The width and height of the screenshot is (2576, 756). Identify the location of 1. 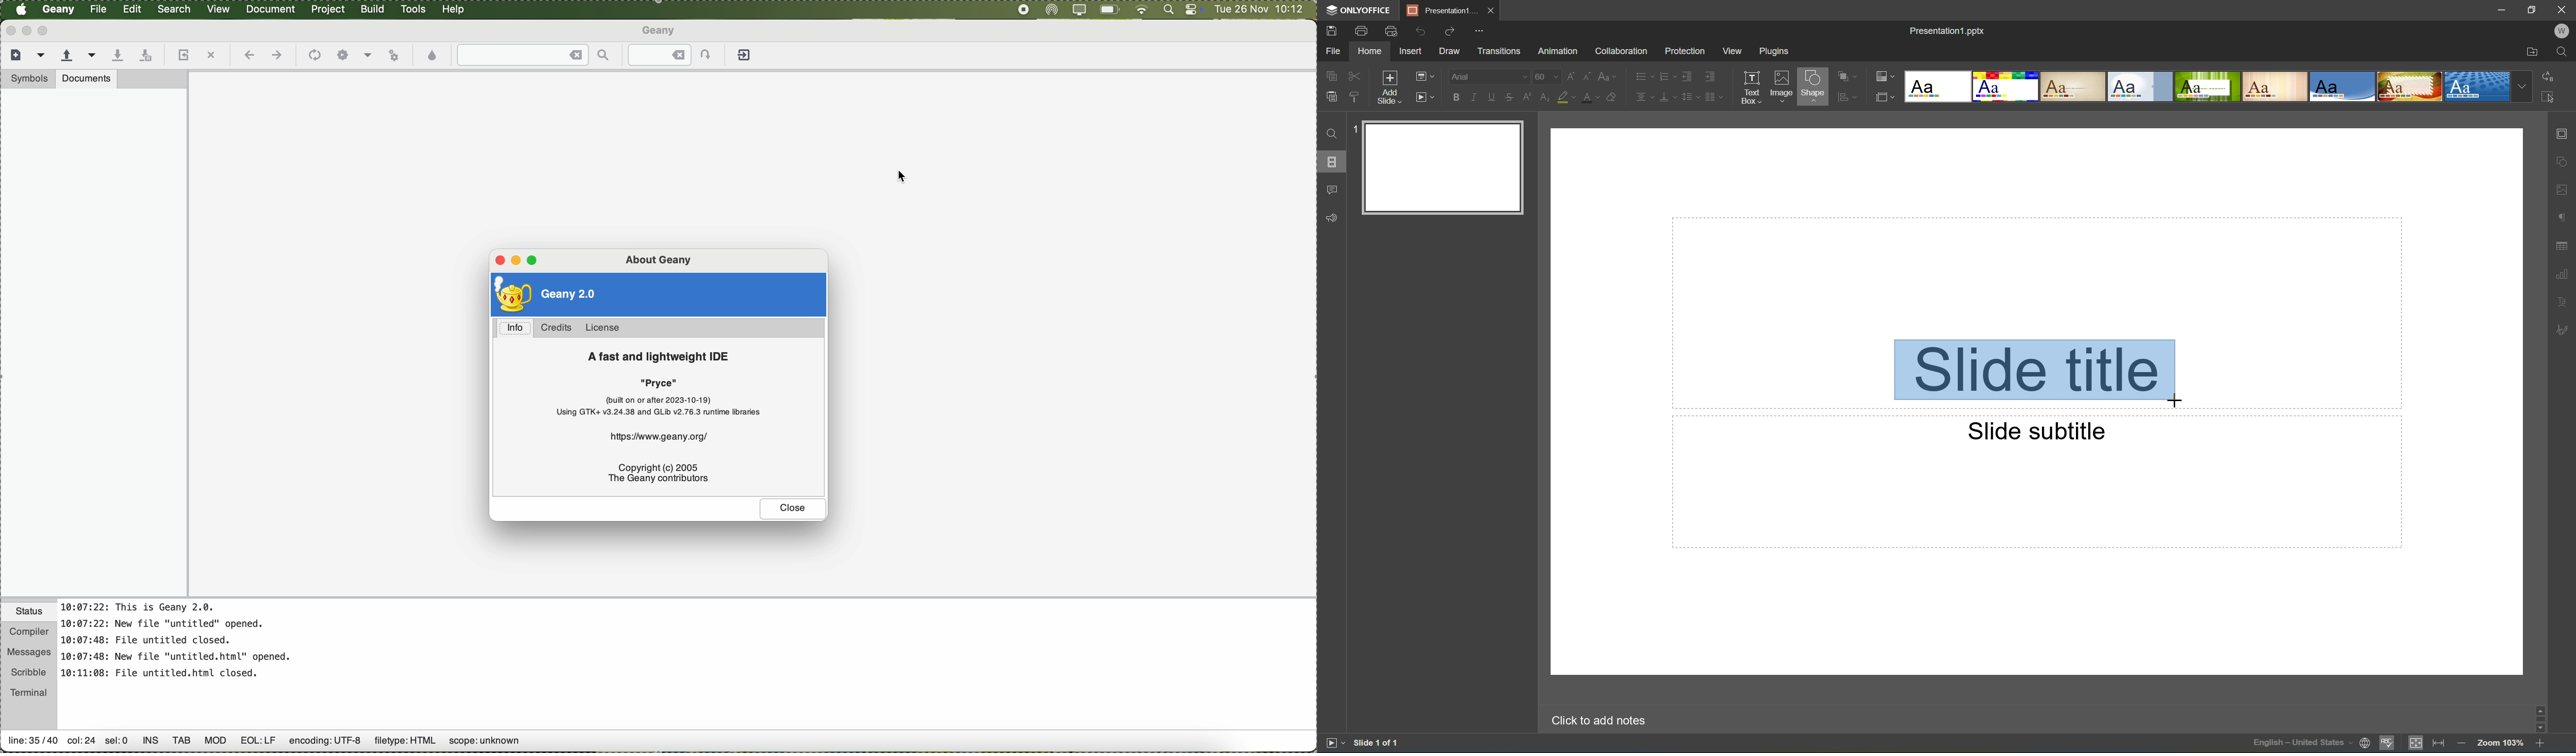
(1351, 131).